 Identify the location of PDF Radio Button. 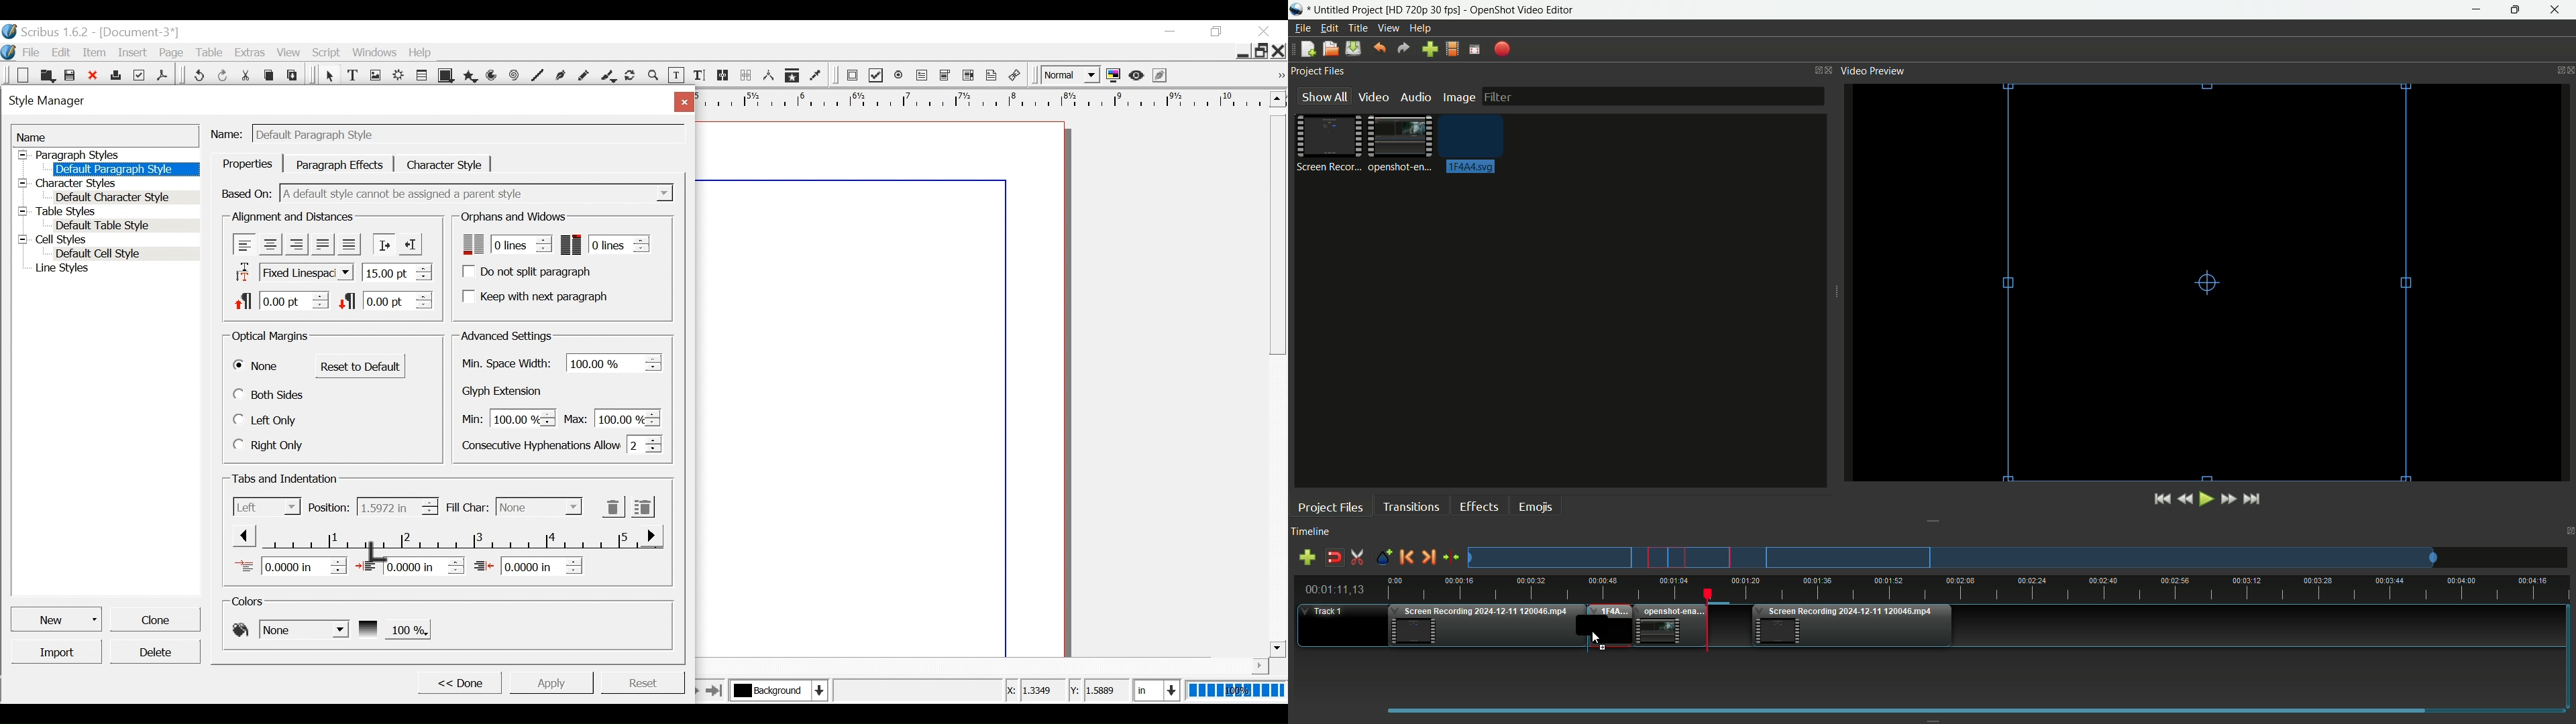
(900, 76).